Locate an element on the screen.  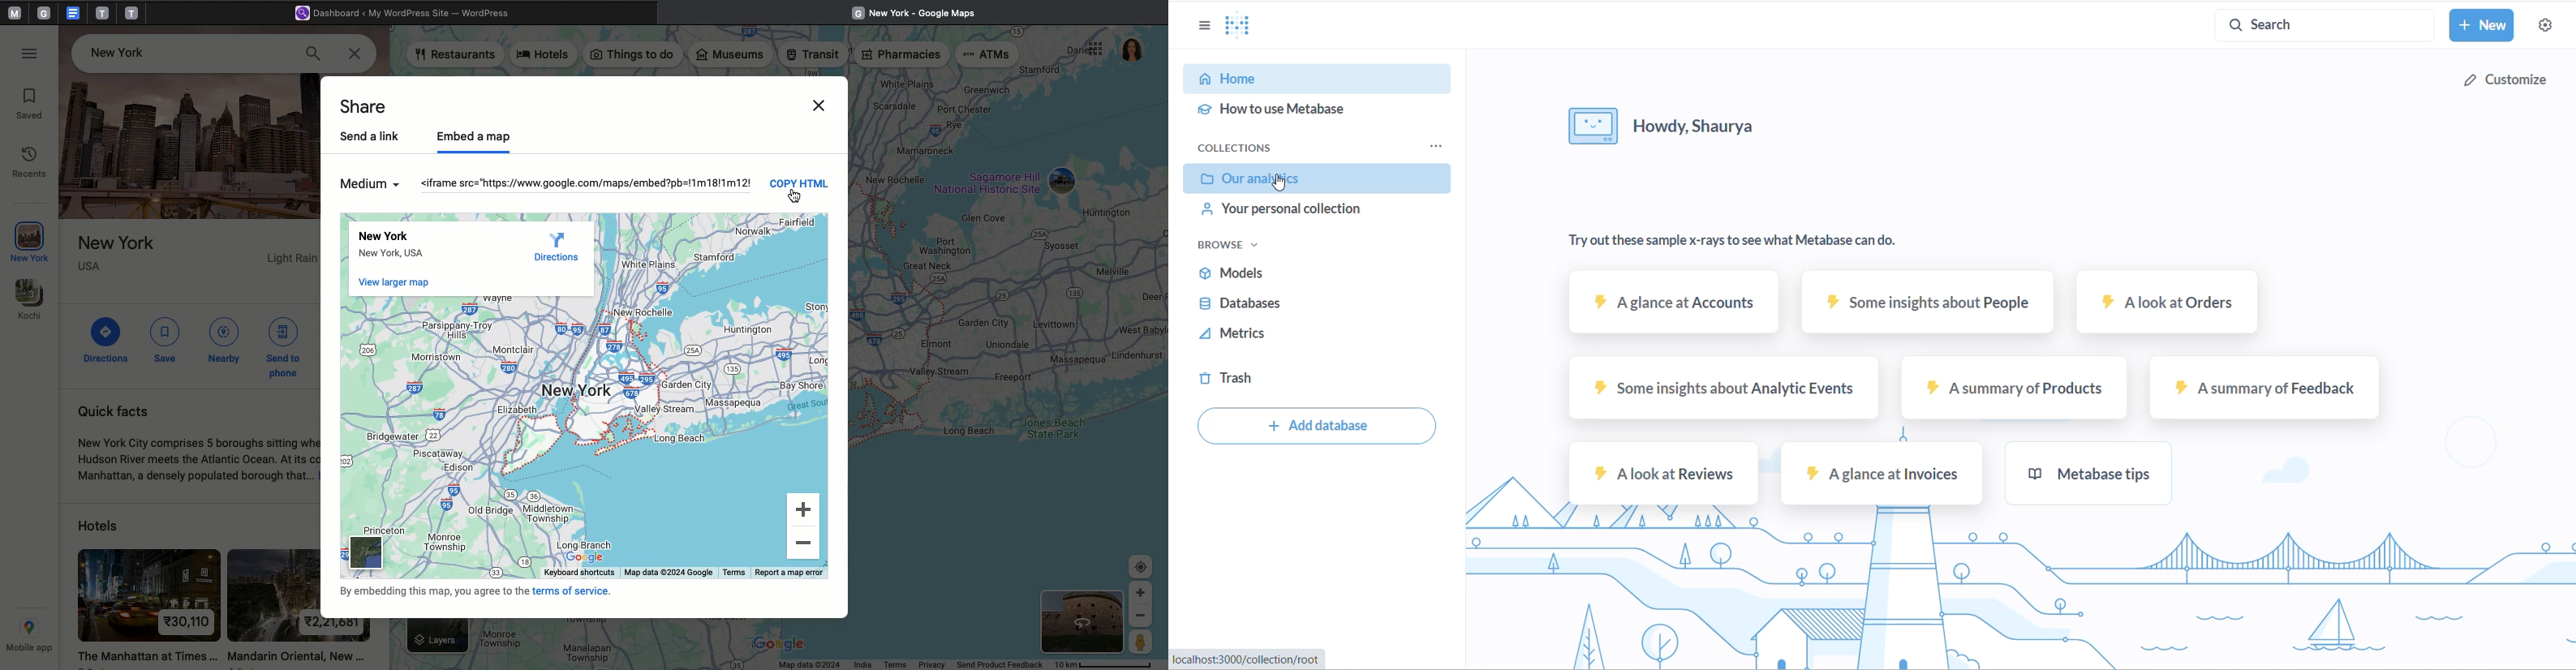
Museums is located at coordinates (732, 56).